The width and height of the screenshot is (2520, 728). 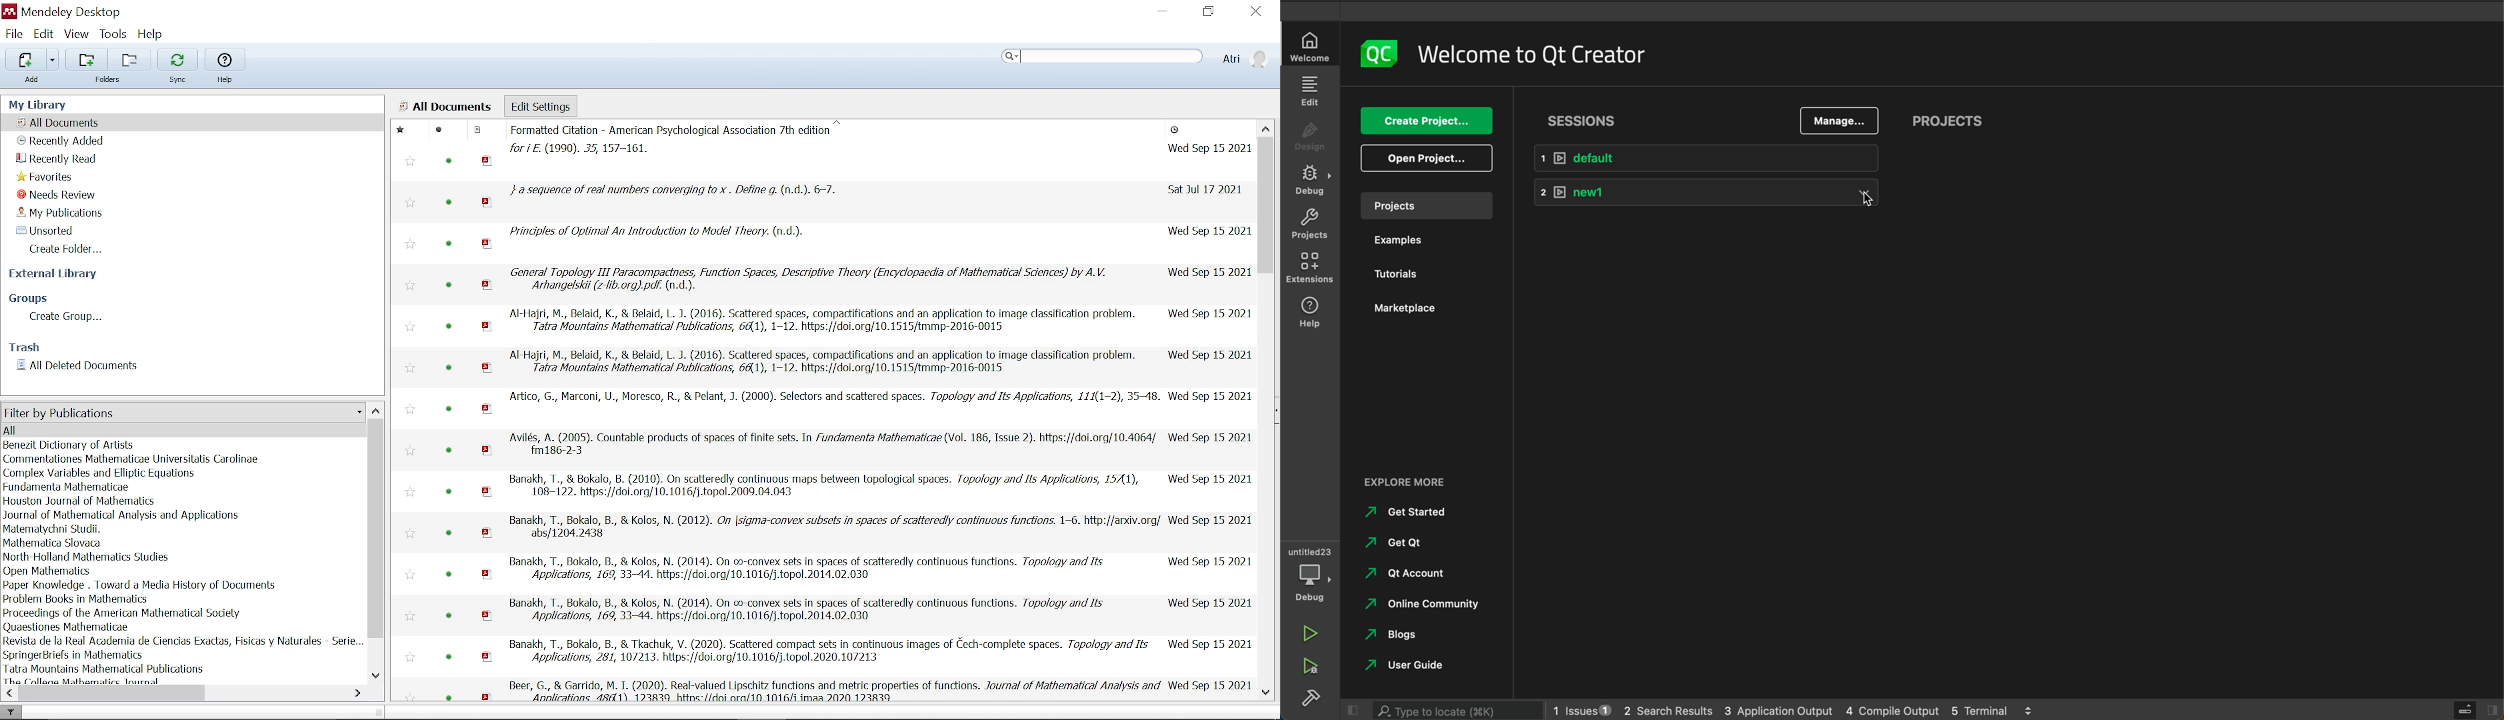 What do you see at coordinates (486, 285) in the screenshot?
I see `pdf` at bounding box center [486, 285].